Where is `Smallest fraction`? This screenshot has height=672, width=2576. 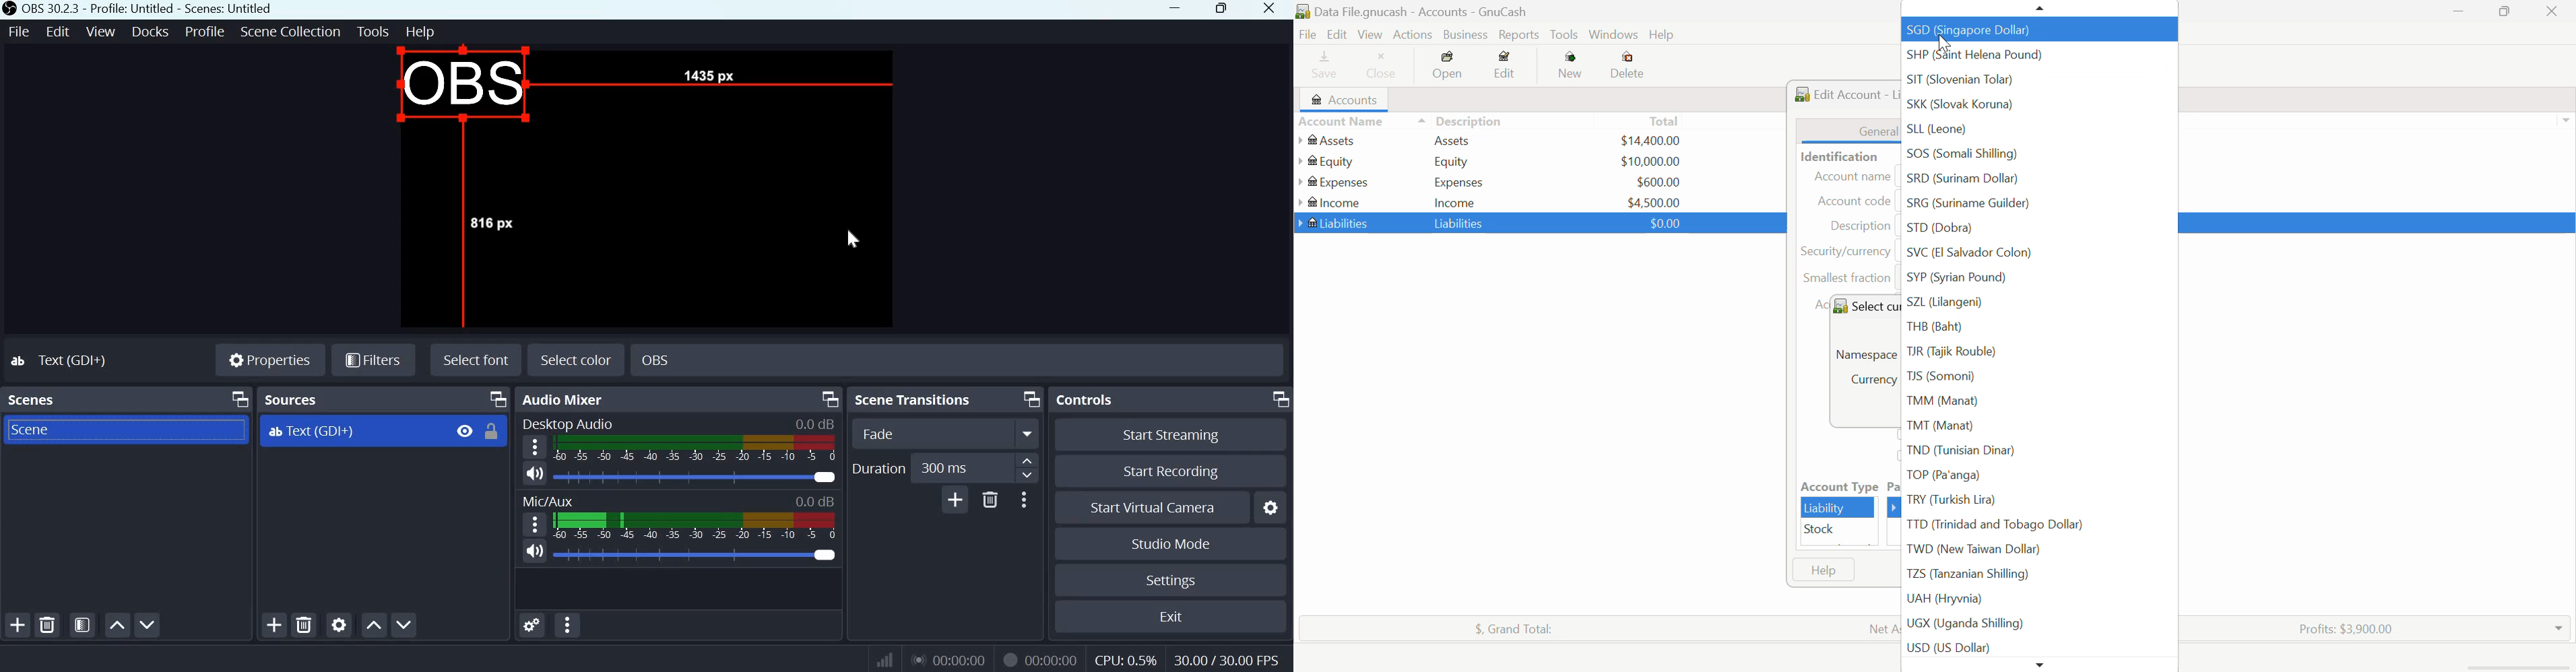 Smallest fraction is located at coordinates (1849, 281).